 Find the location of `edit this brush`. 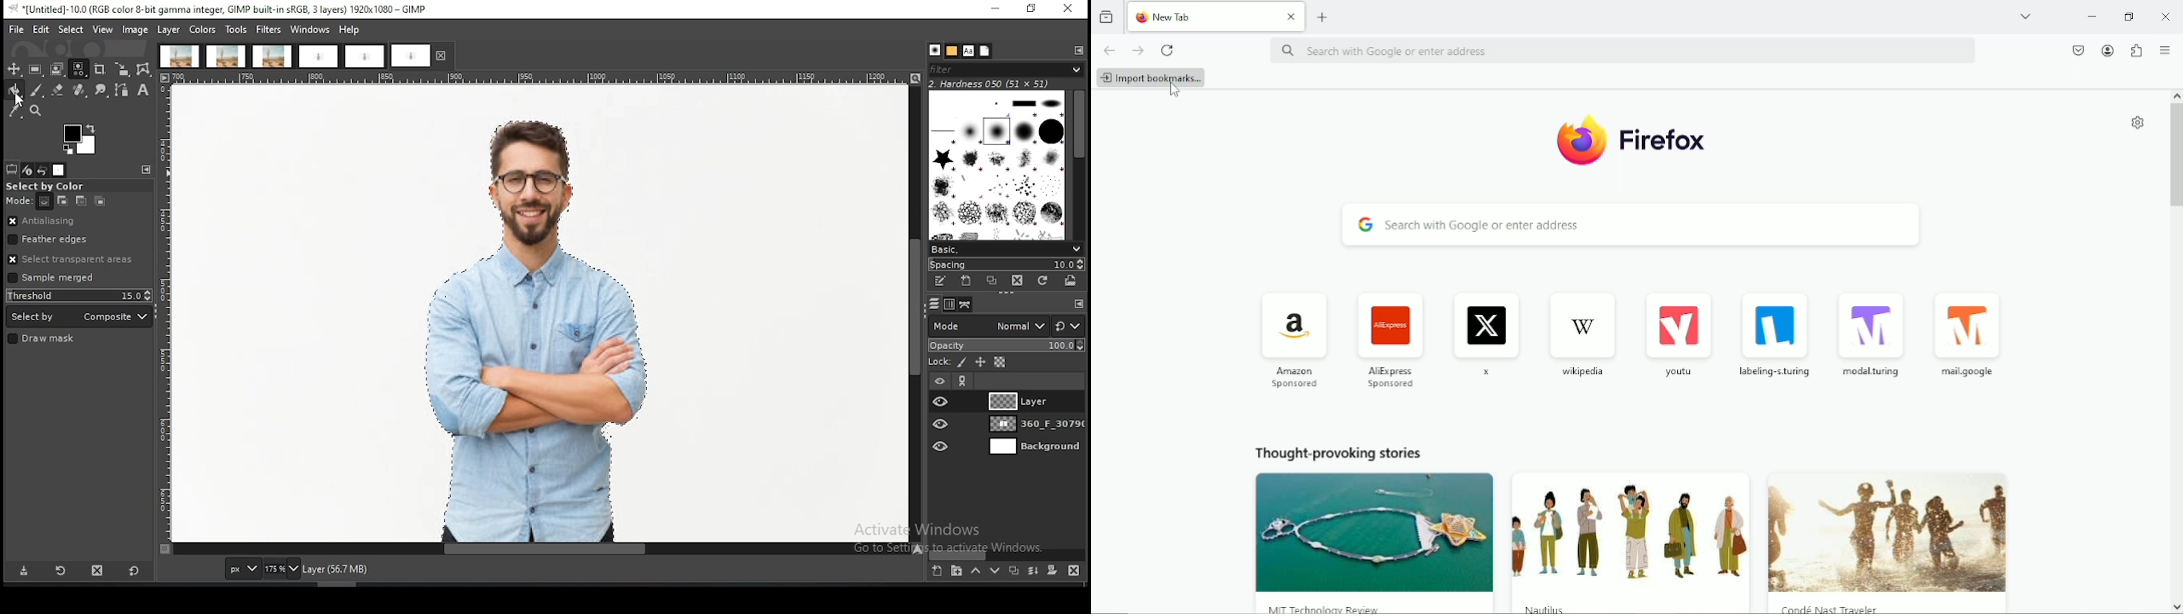

edit this brush is located at coordinates (940, 281).